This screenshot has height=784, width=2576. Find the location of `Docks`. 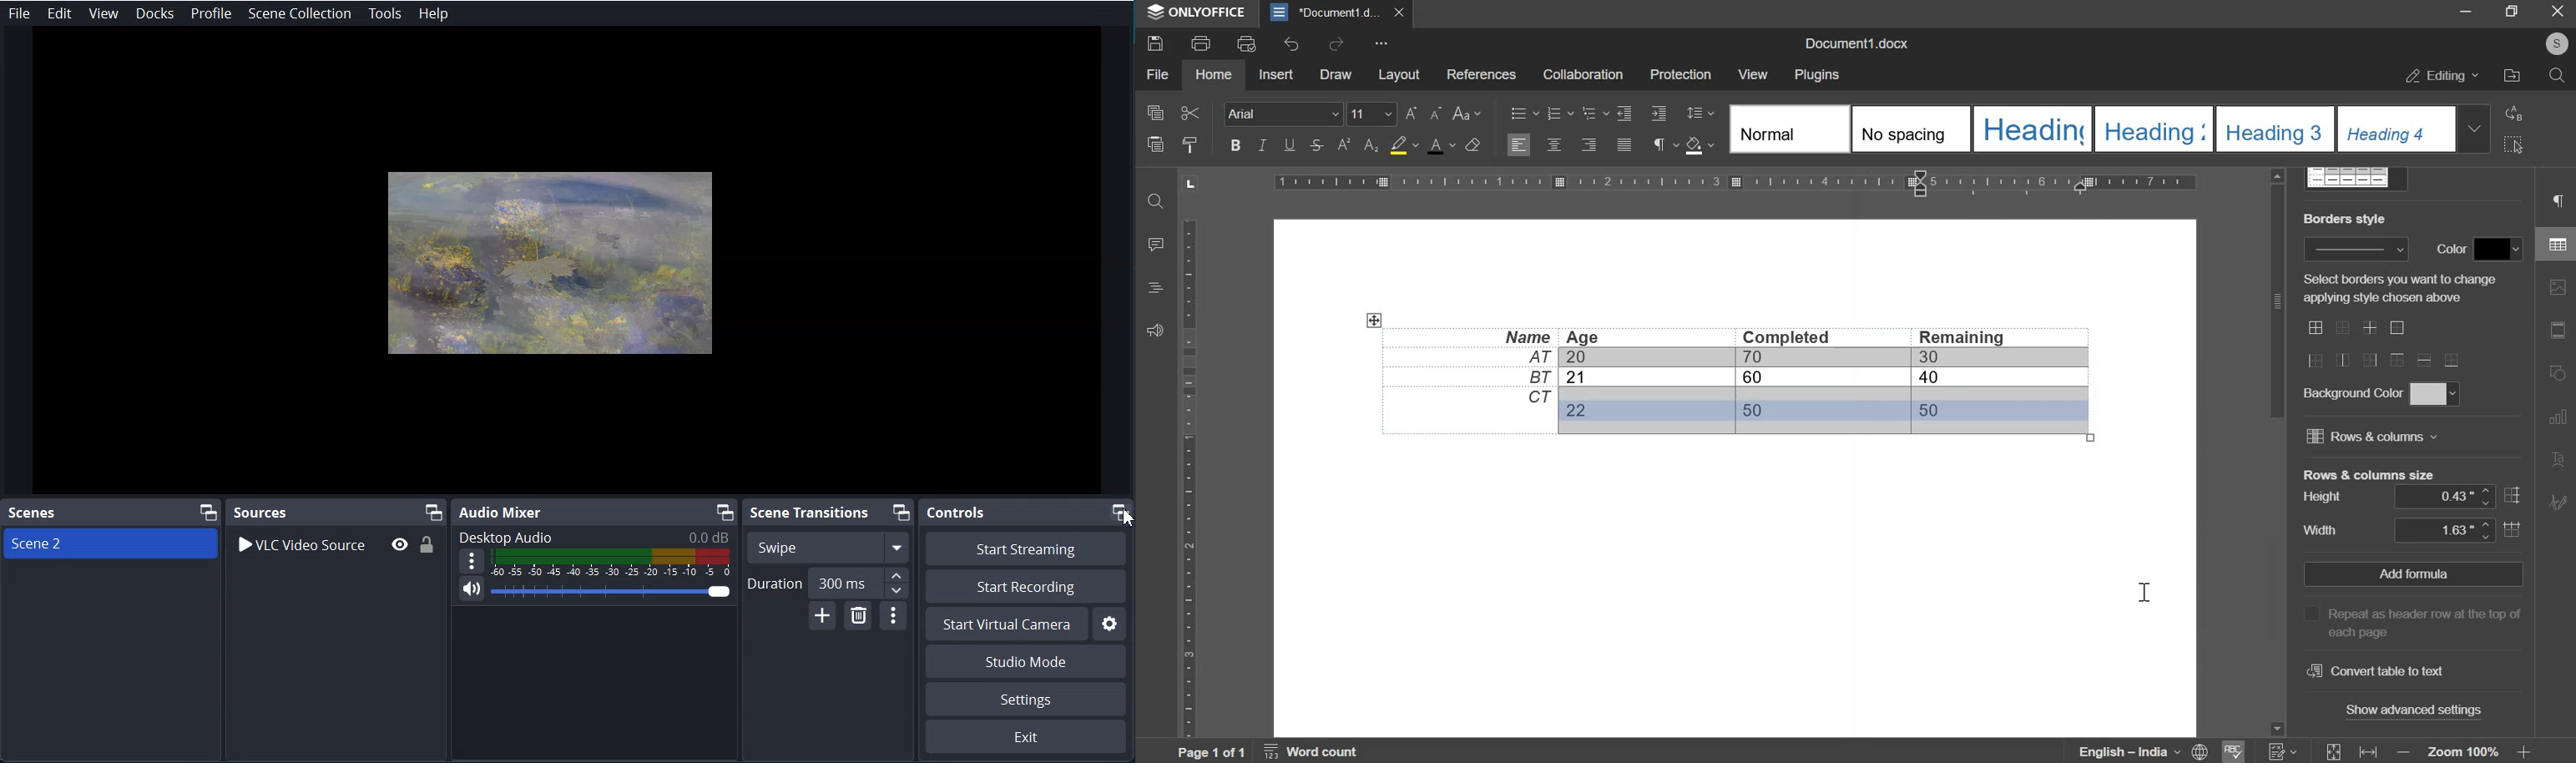

Docks is located at coordinates (154, 13).